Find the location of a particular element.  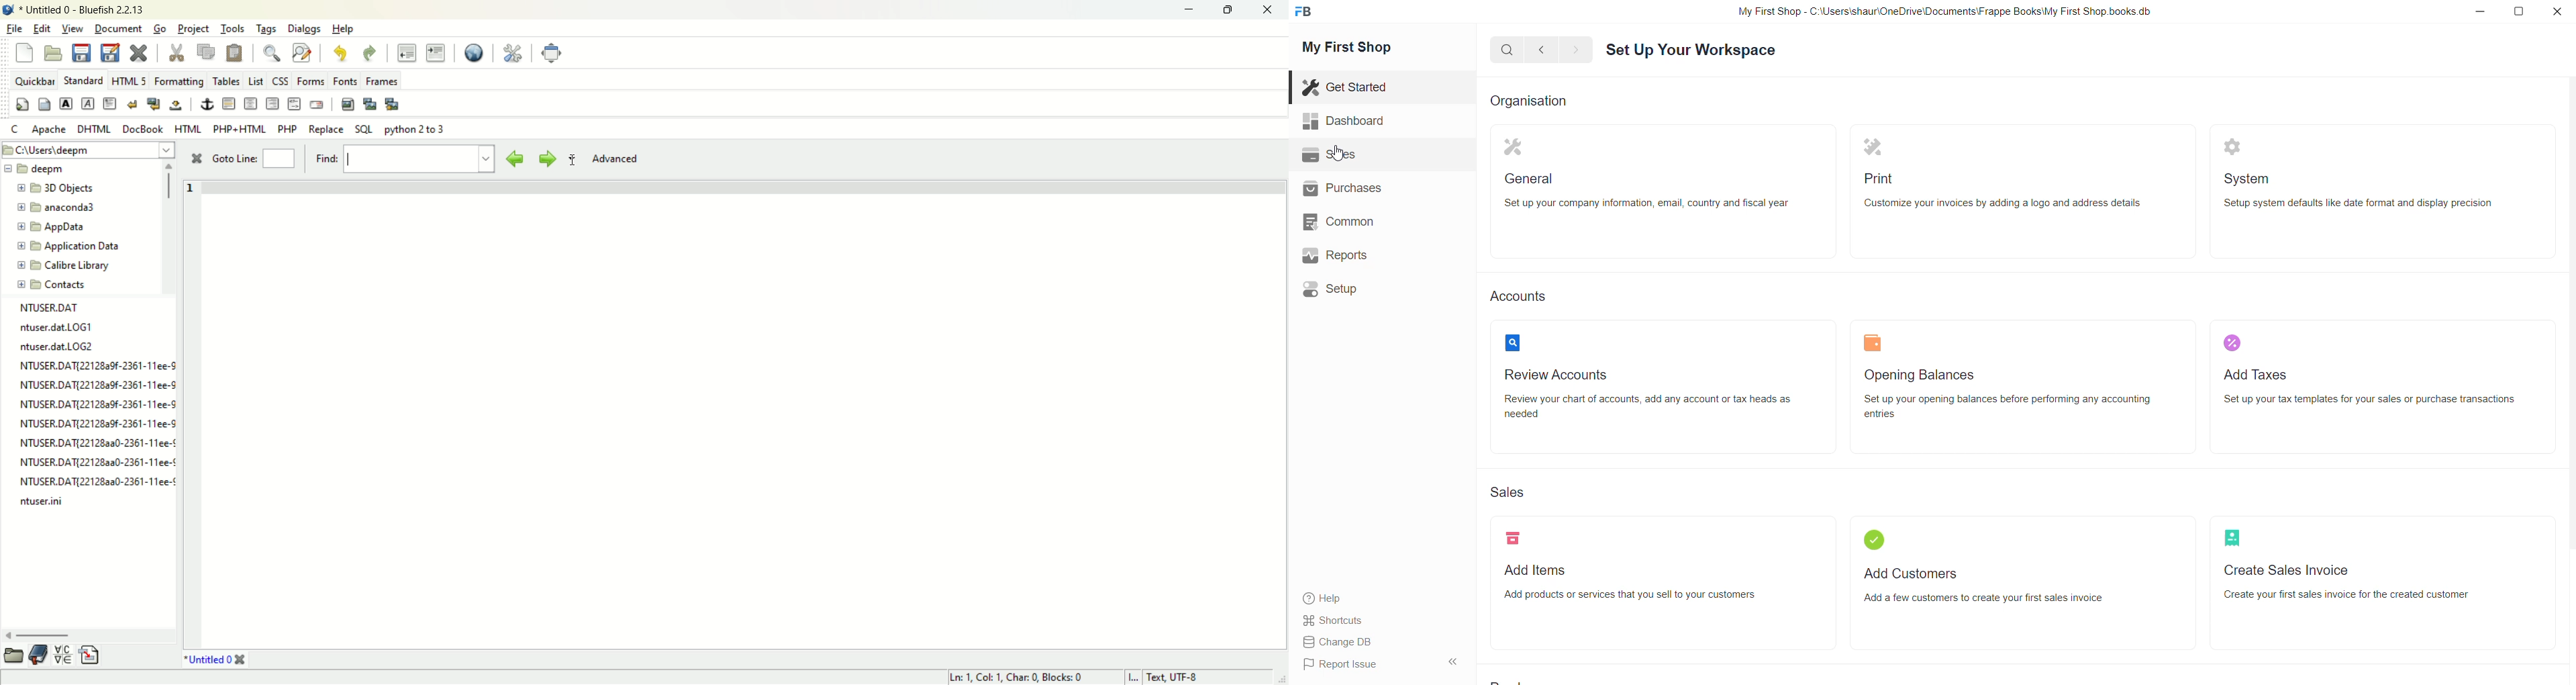

Help is located at coordinates (1320, 596).